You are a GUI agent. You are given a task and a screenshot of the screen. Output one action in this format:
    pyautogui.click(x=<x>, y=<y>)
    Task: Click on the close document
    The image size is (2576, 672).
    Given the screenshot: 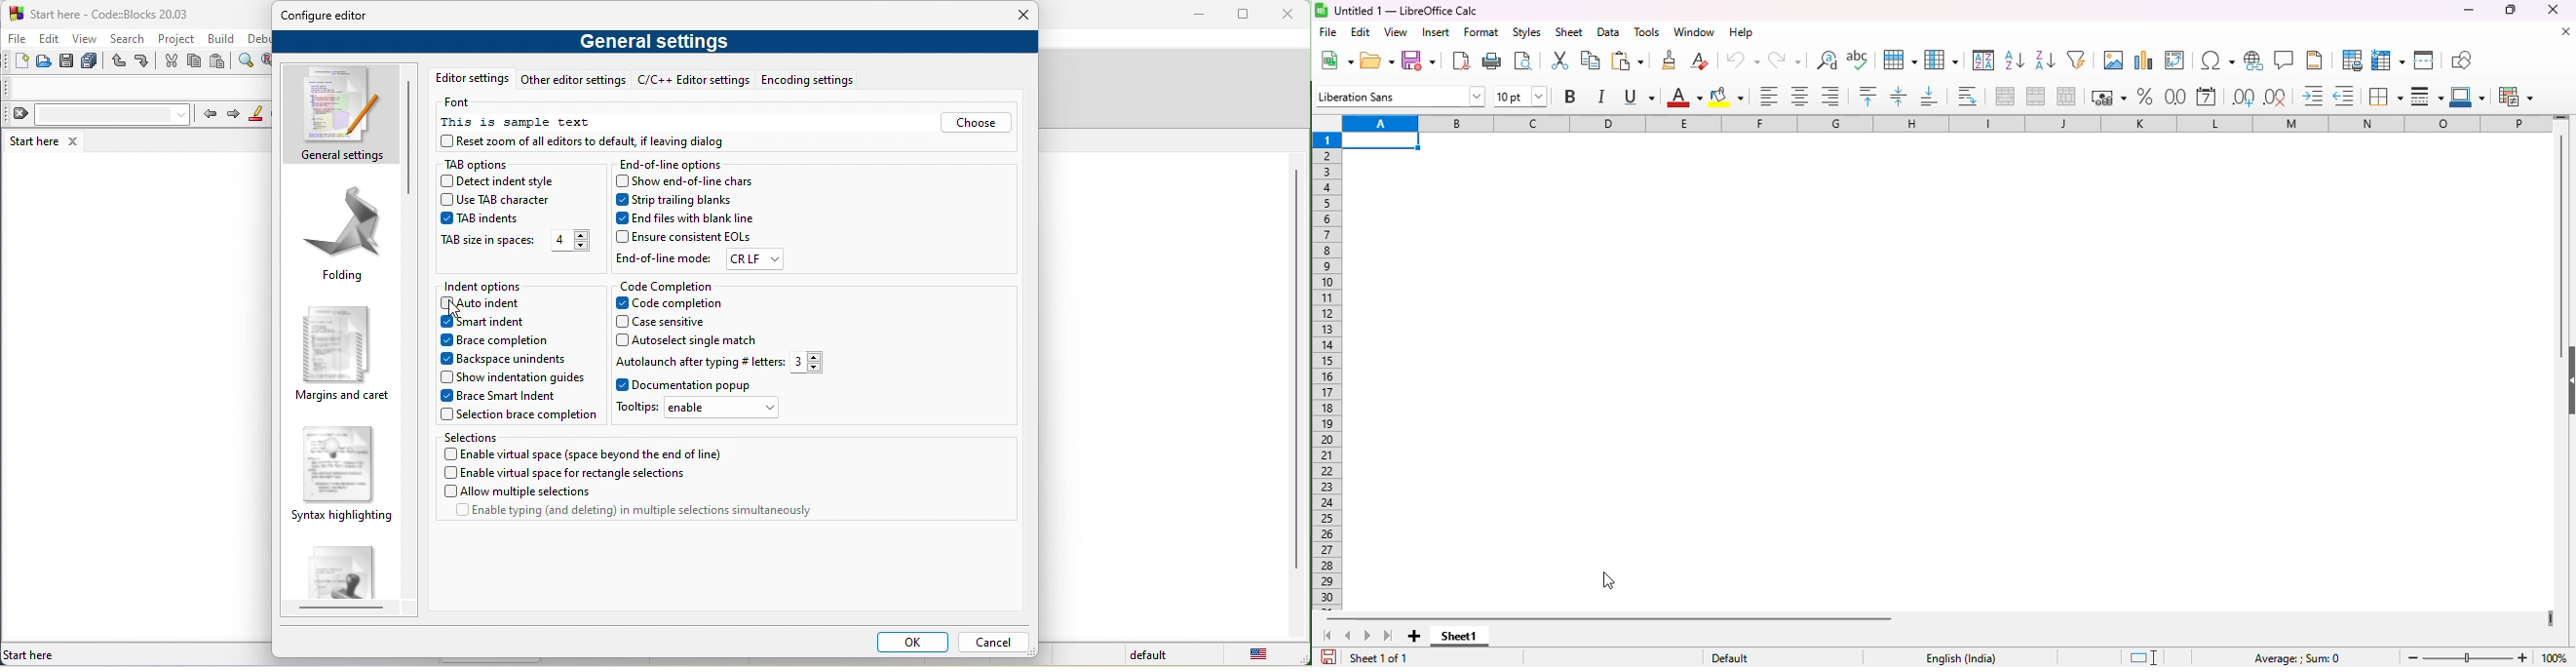 What is the action you would take?
    pyautogui.click(x=2566, y=31)
    